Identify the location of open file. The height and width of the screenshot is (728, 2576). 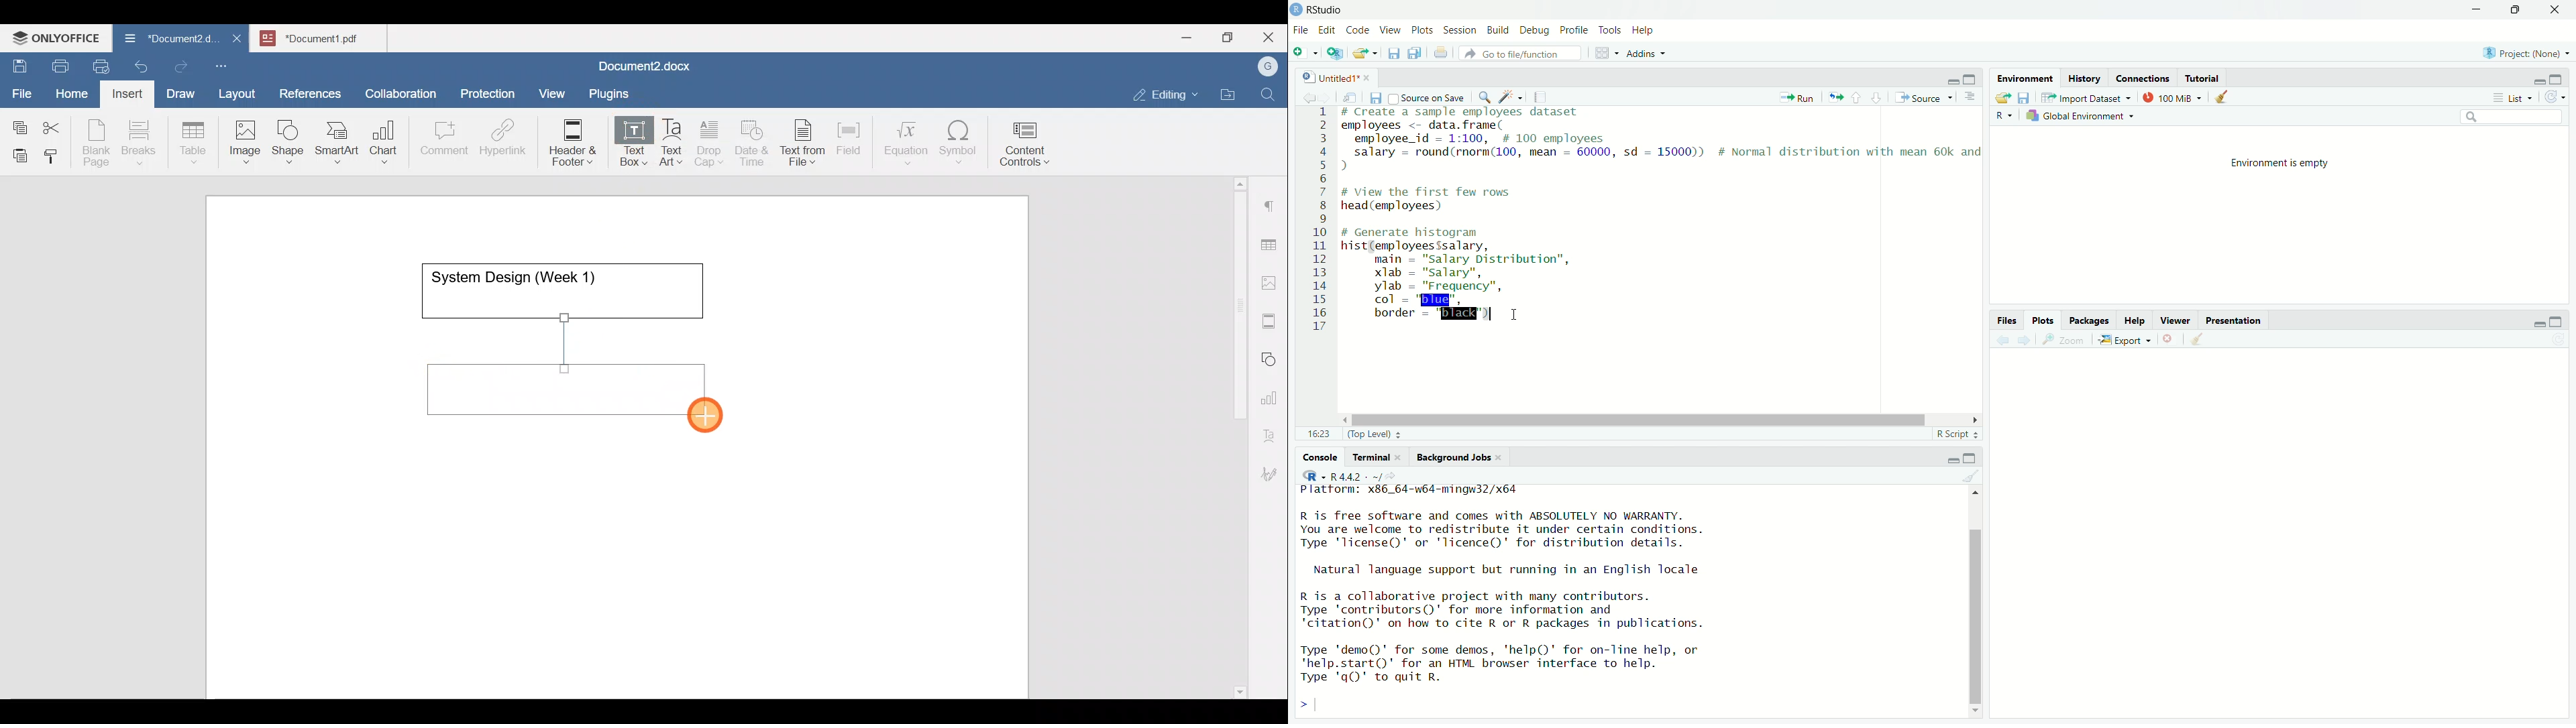
(1366, 53).